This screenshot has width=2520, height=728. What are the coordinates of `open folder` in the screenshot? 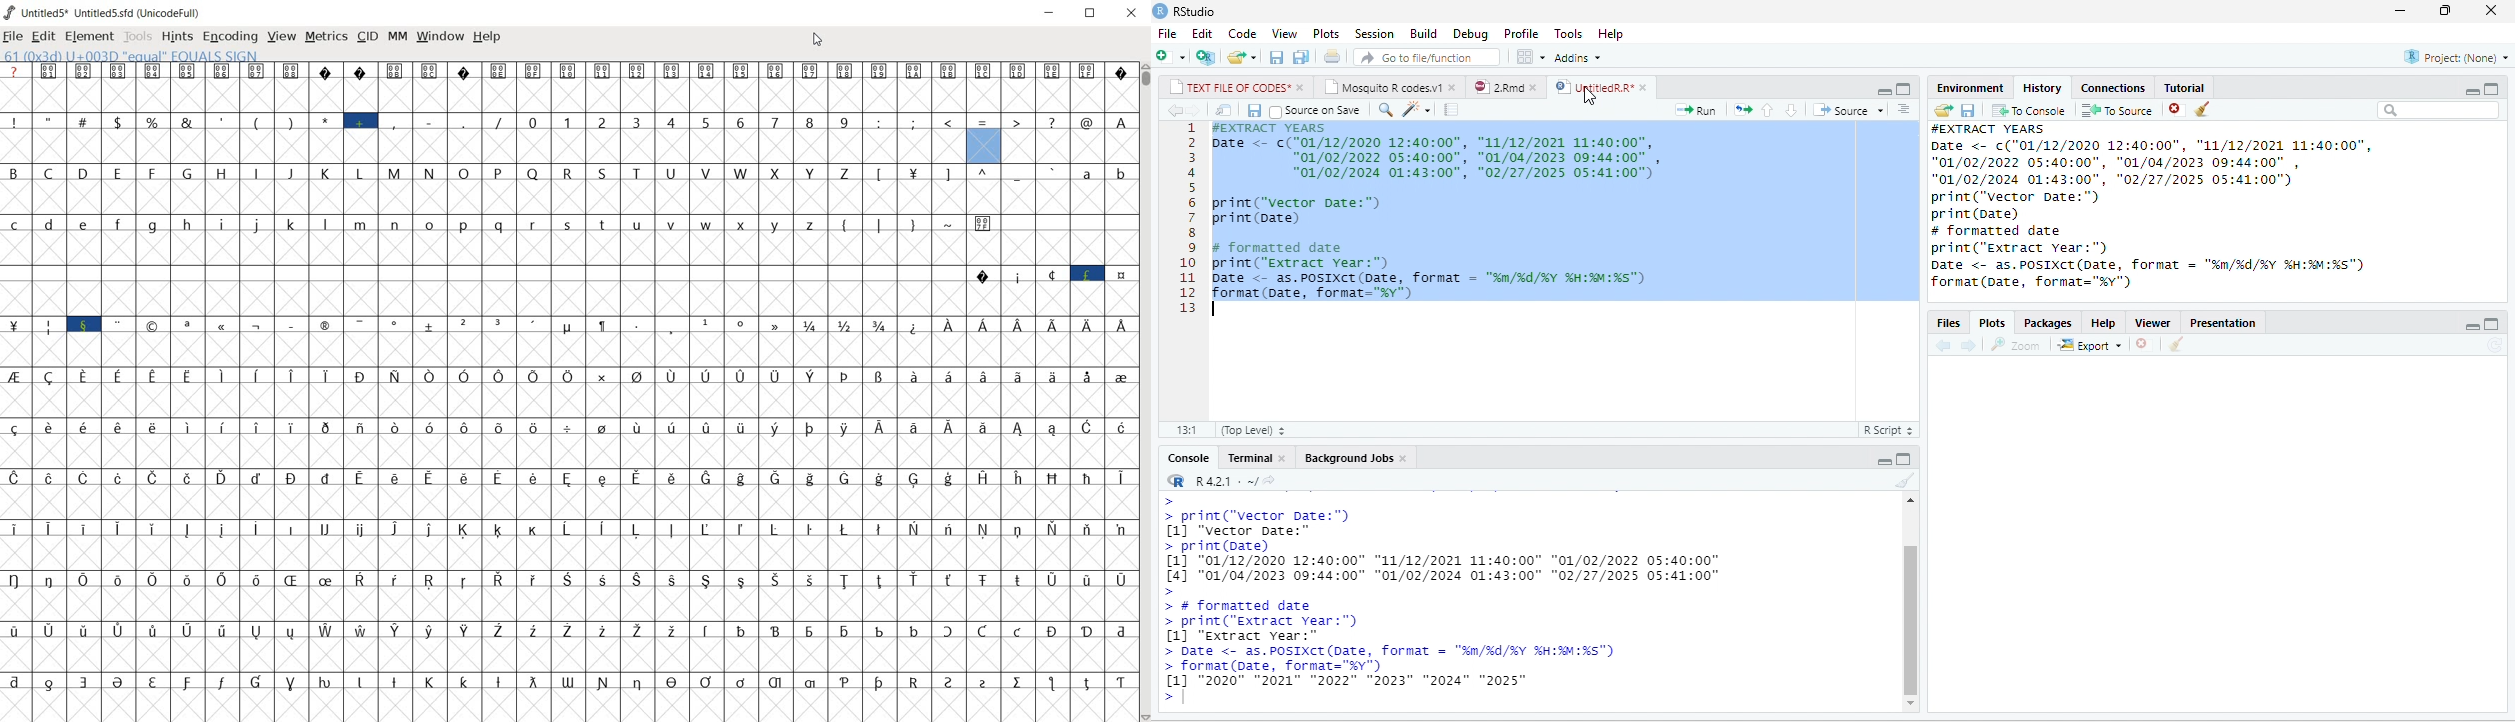 It's located at (1944, 110).